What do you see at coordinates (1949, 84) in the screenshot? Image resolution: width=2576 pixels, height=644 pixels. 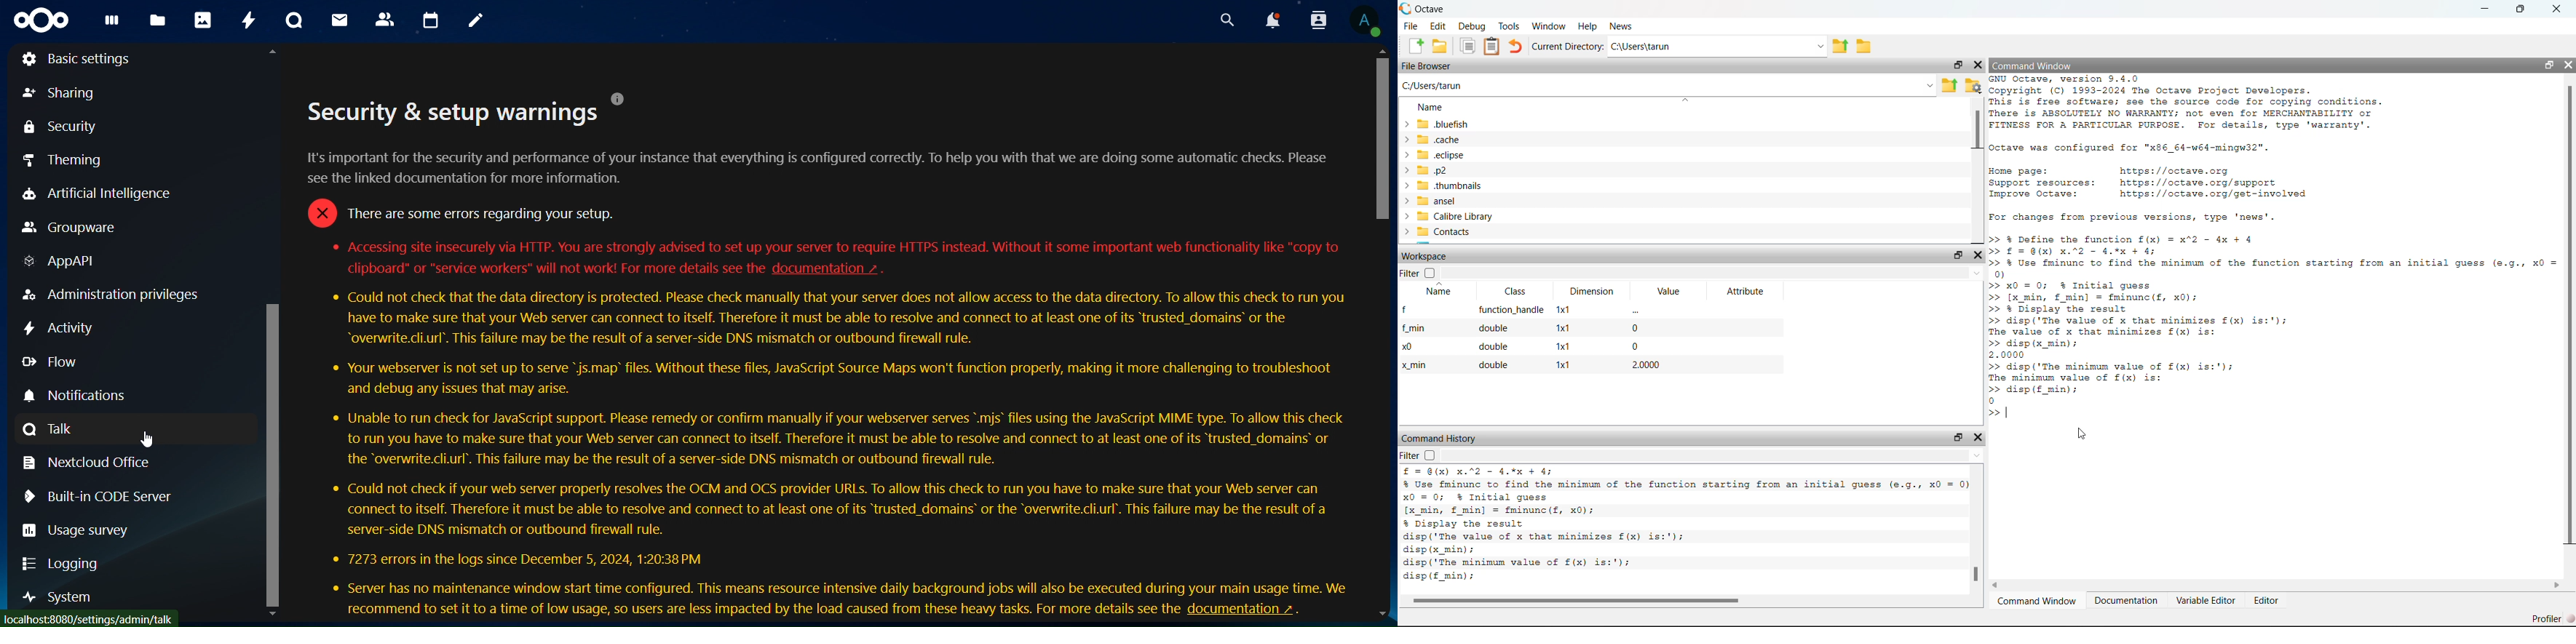 I see `one directory up` at bounding box center [1949, 84].